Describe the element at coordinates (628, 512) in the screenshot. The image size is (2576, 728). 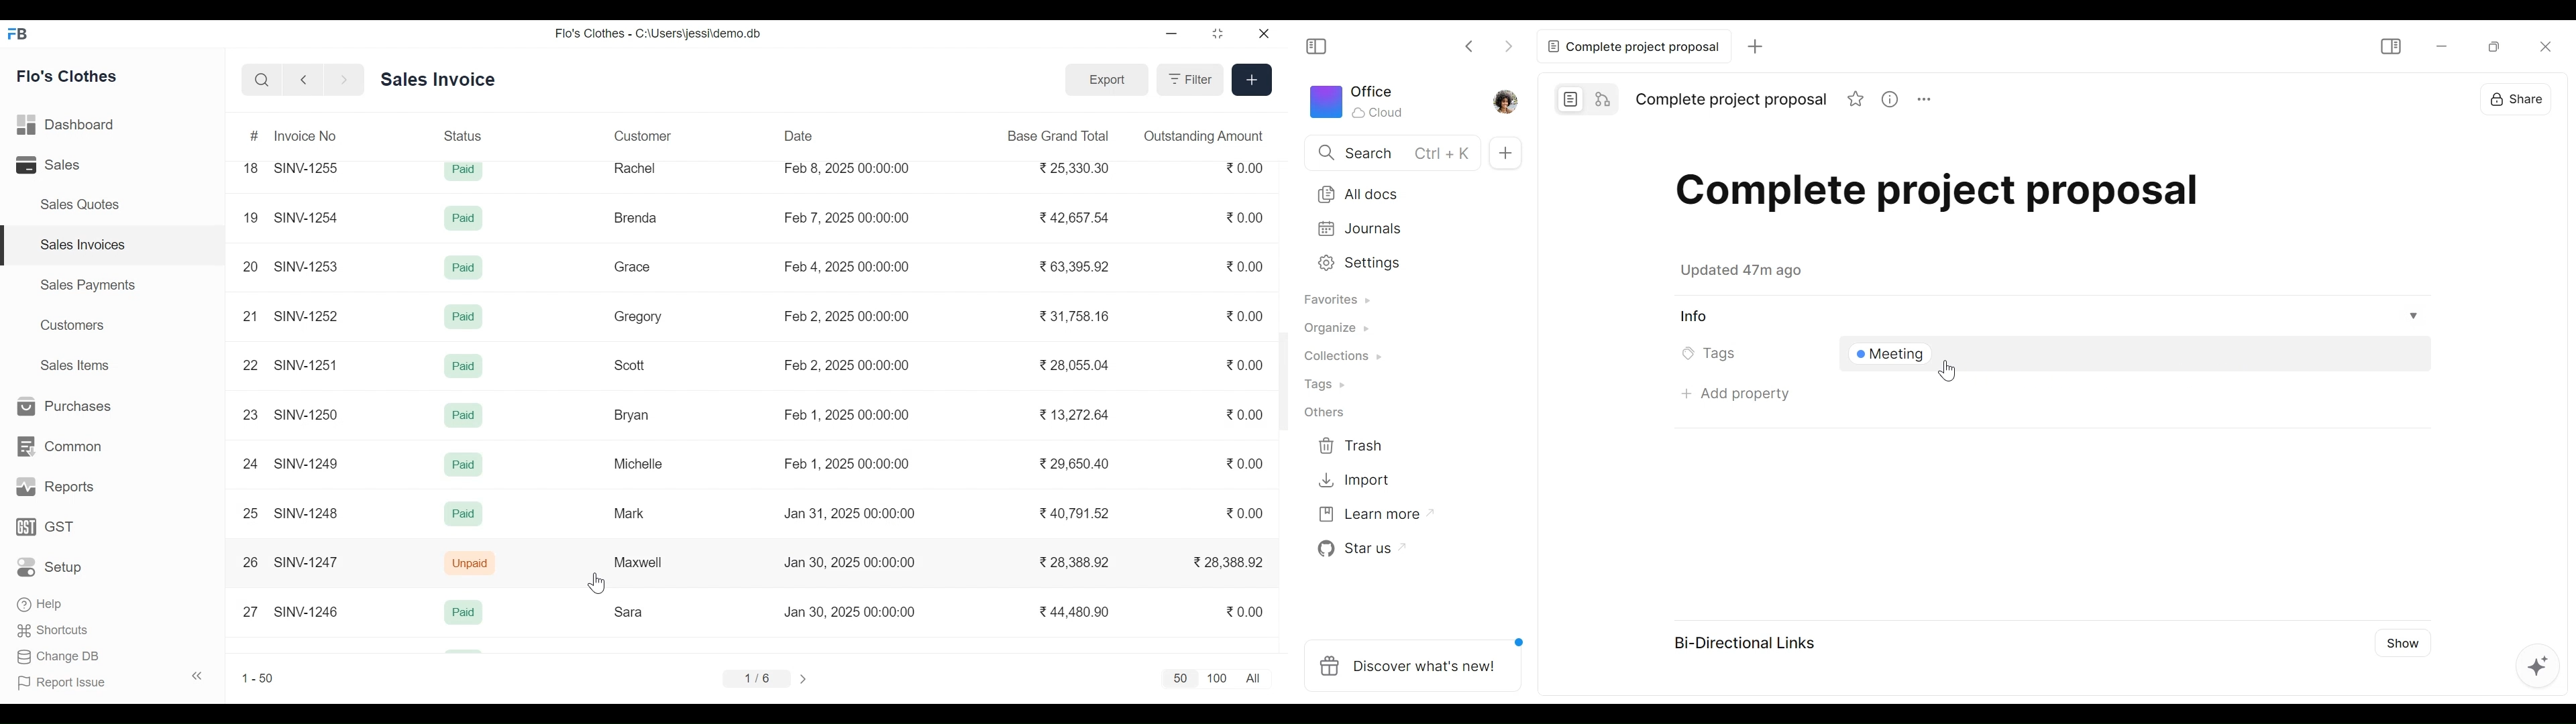
I see `Mark` at that location.